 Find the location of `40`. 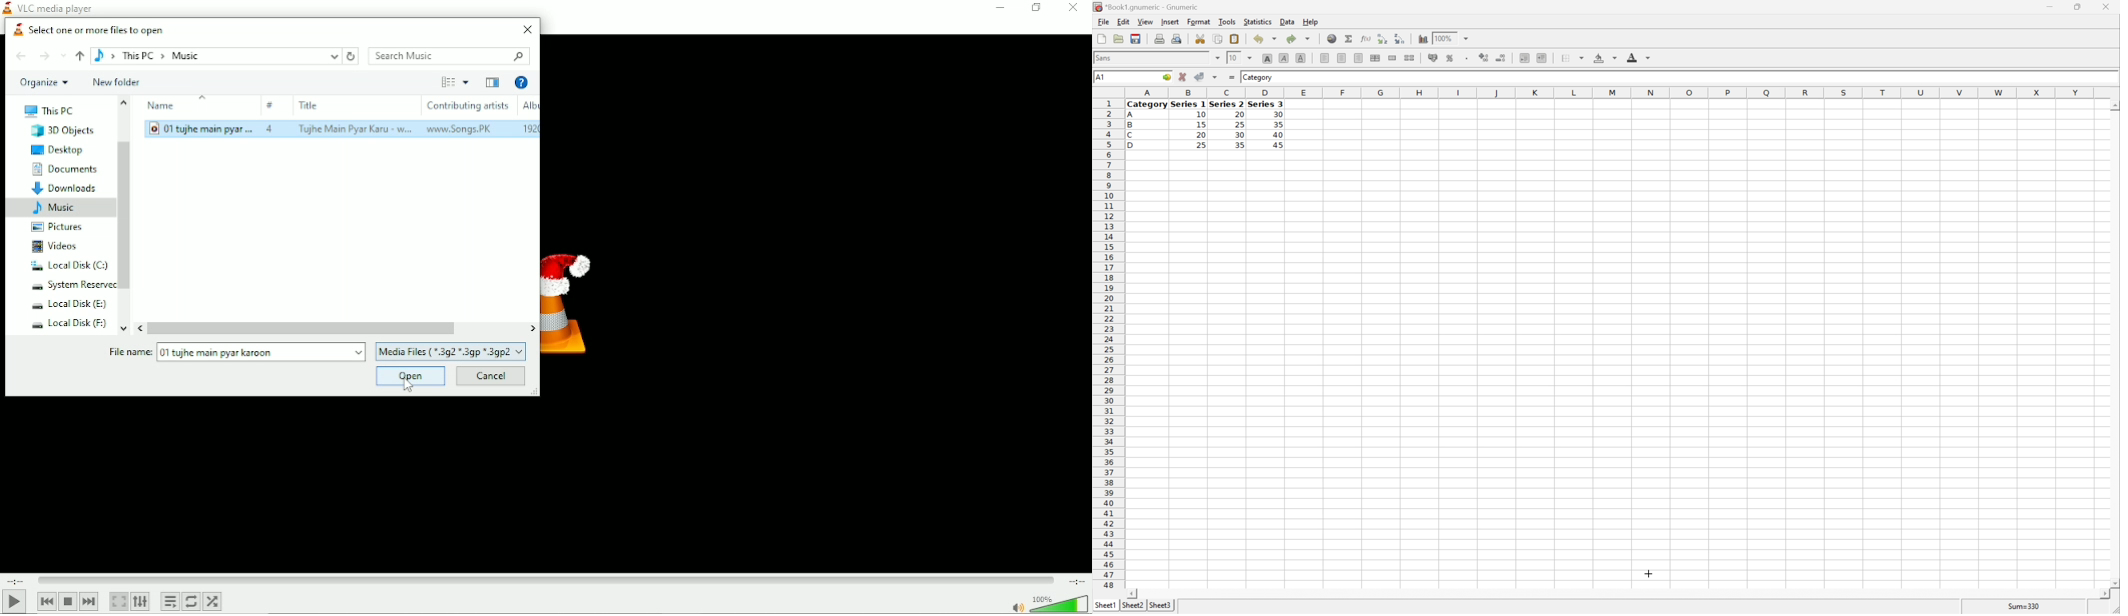

40 is located at coordinates (1278, 133).